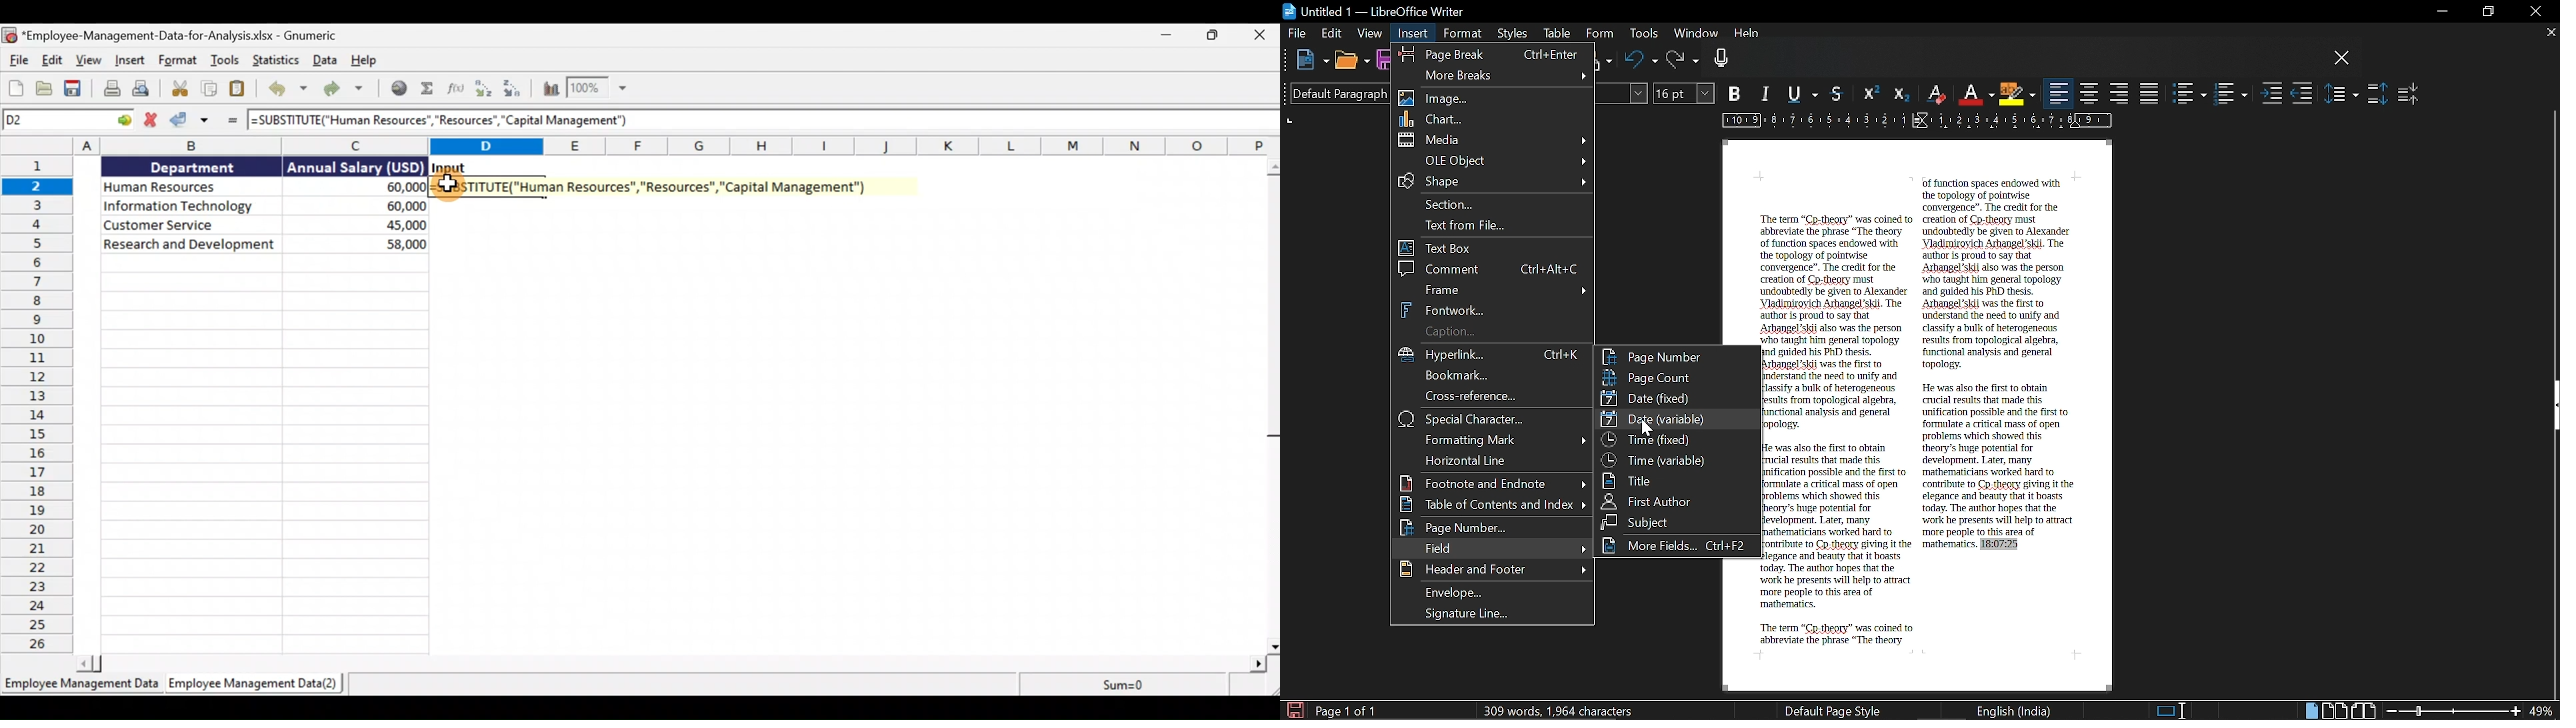 This screenshot has width=2576, height=728. What do you see at coordinates (1495, 98) in the screenshot?
I see `image Image` at bounding box center [1495, 98].